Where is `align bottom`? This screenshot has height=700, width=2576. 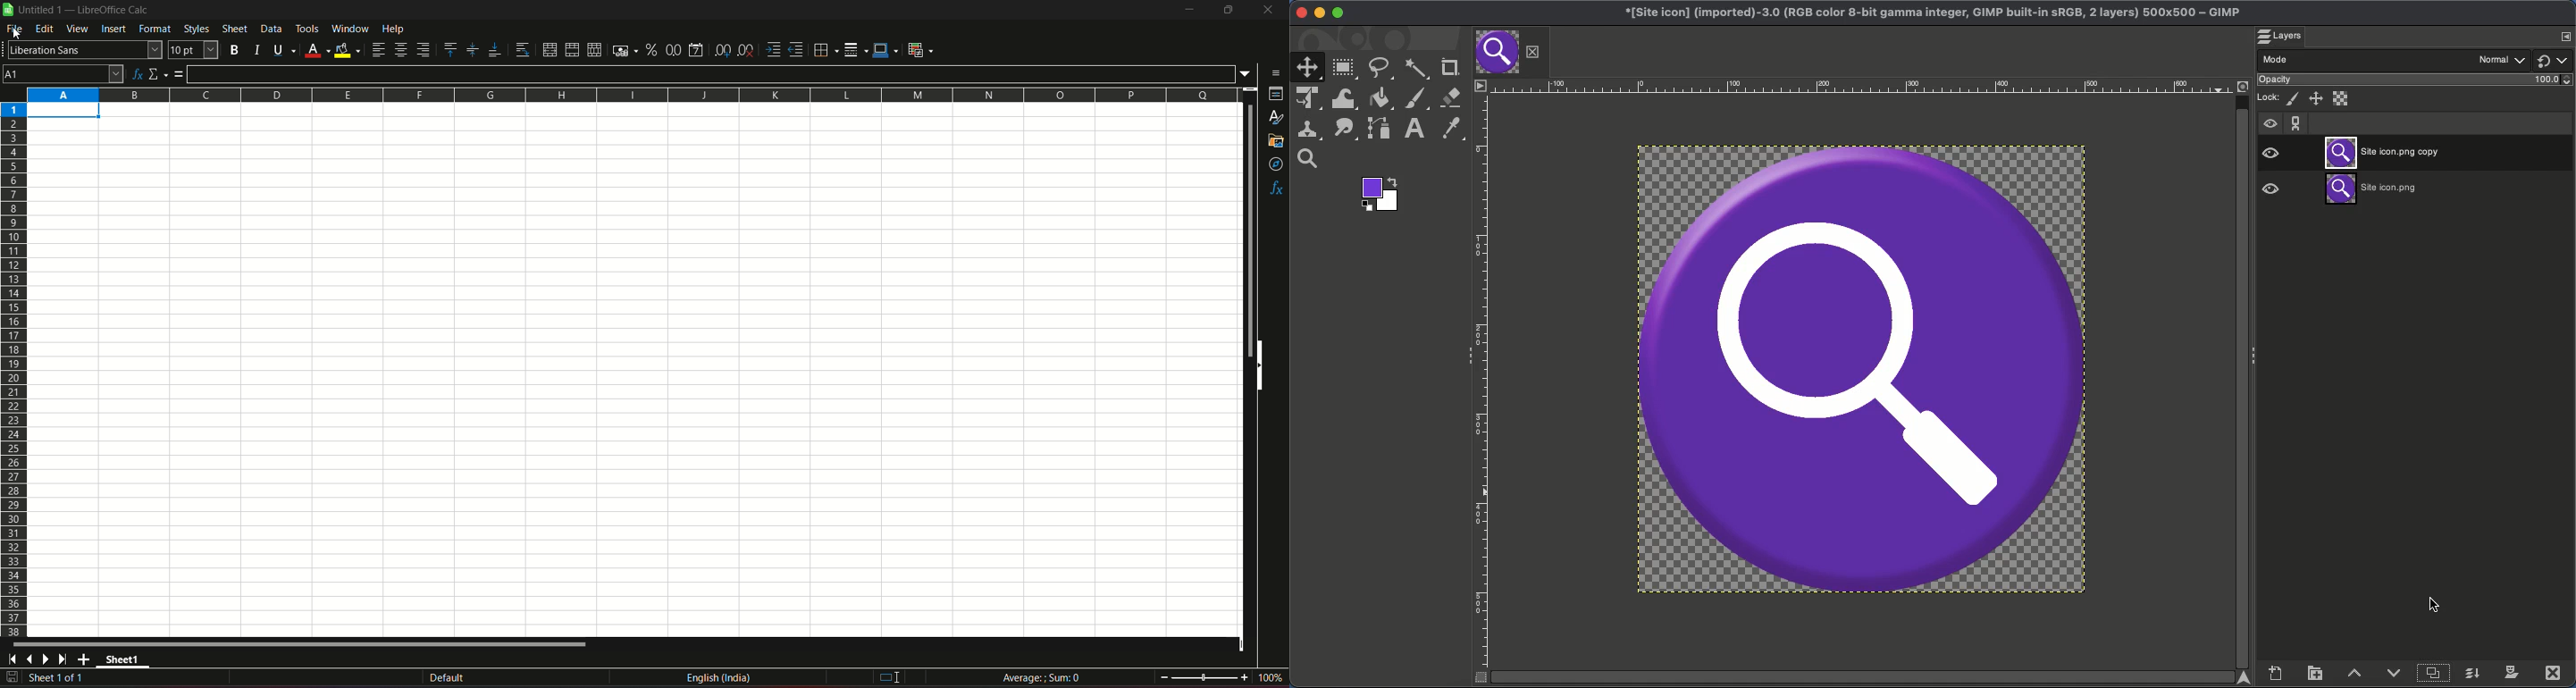
align bottom is located at coordinates (492, 48).